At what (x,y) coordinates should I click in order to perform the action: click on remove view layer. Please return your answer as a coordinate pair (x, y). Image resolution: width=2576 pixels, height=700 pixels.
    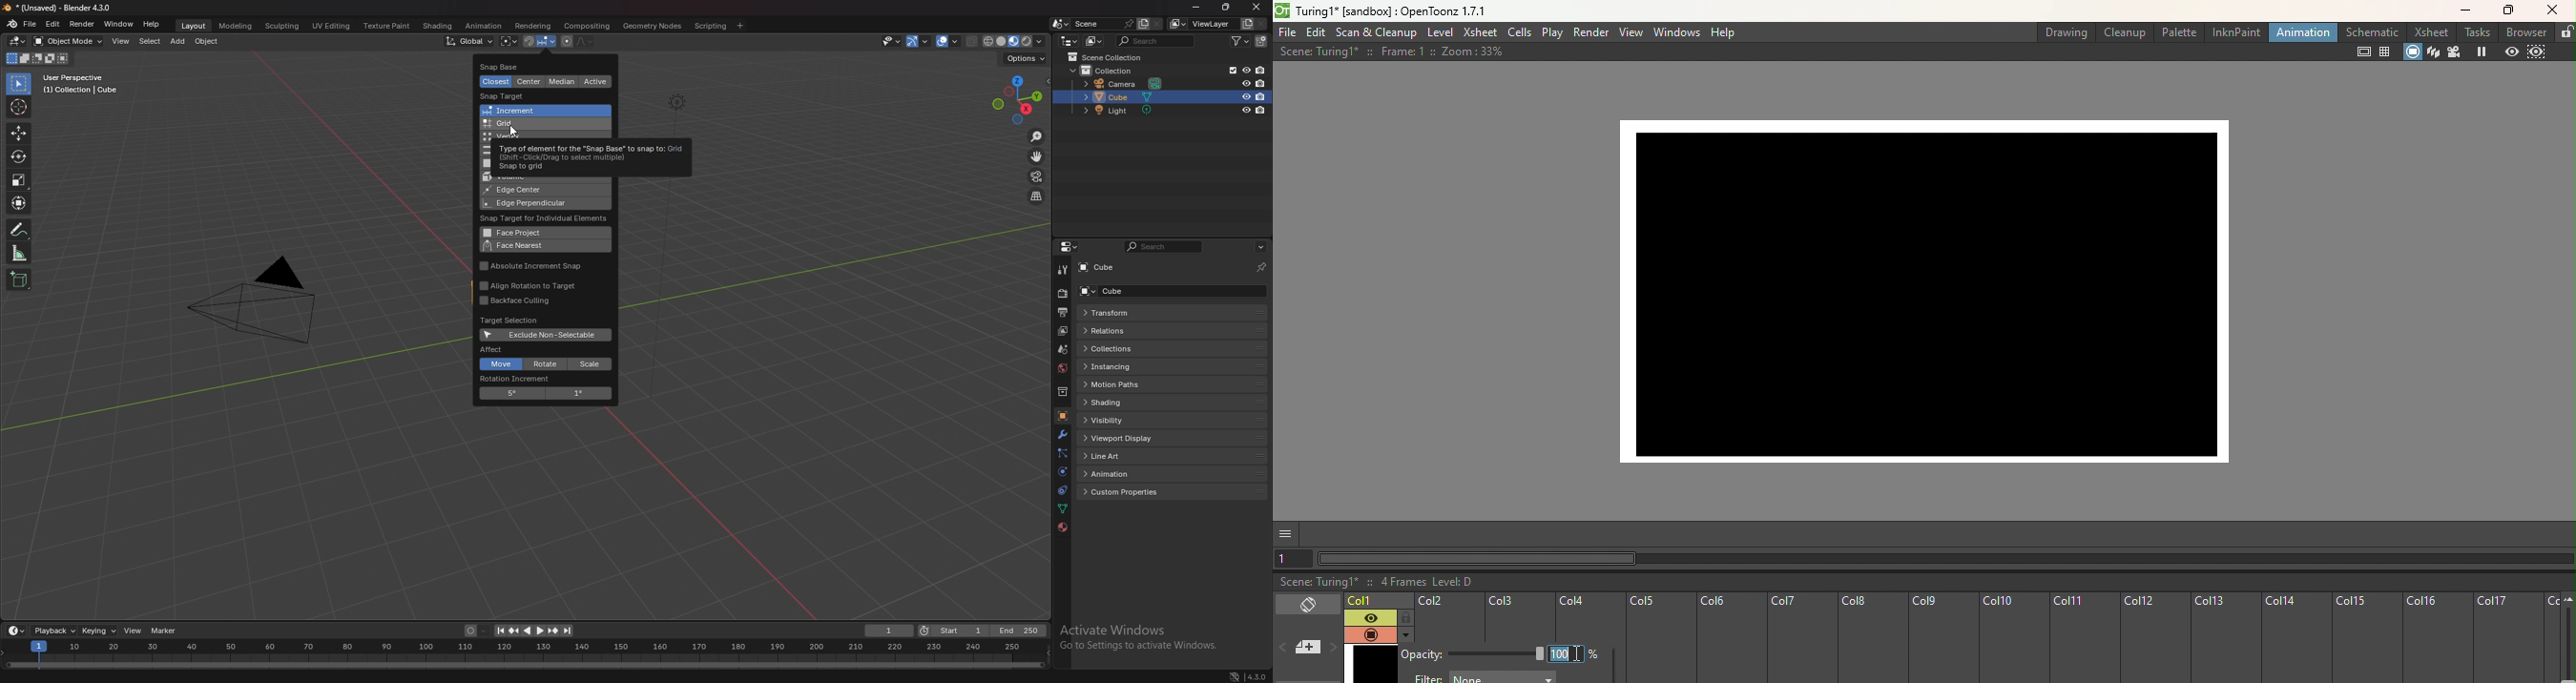
    Looking at the image, I should click on (1262, 24).